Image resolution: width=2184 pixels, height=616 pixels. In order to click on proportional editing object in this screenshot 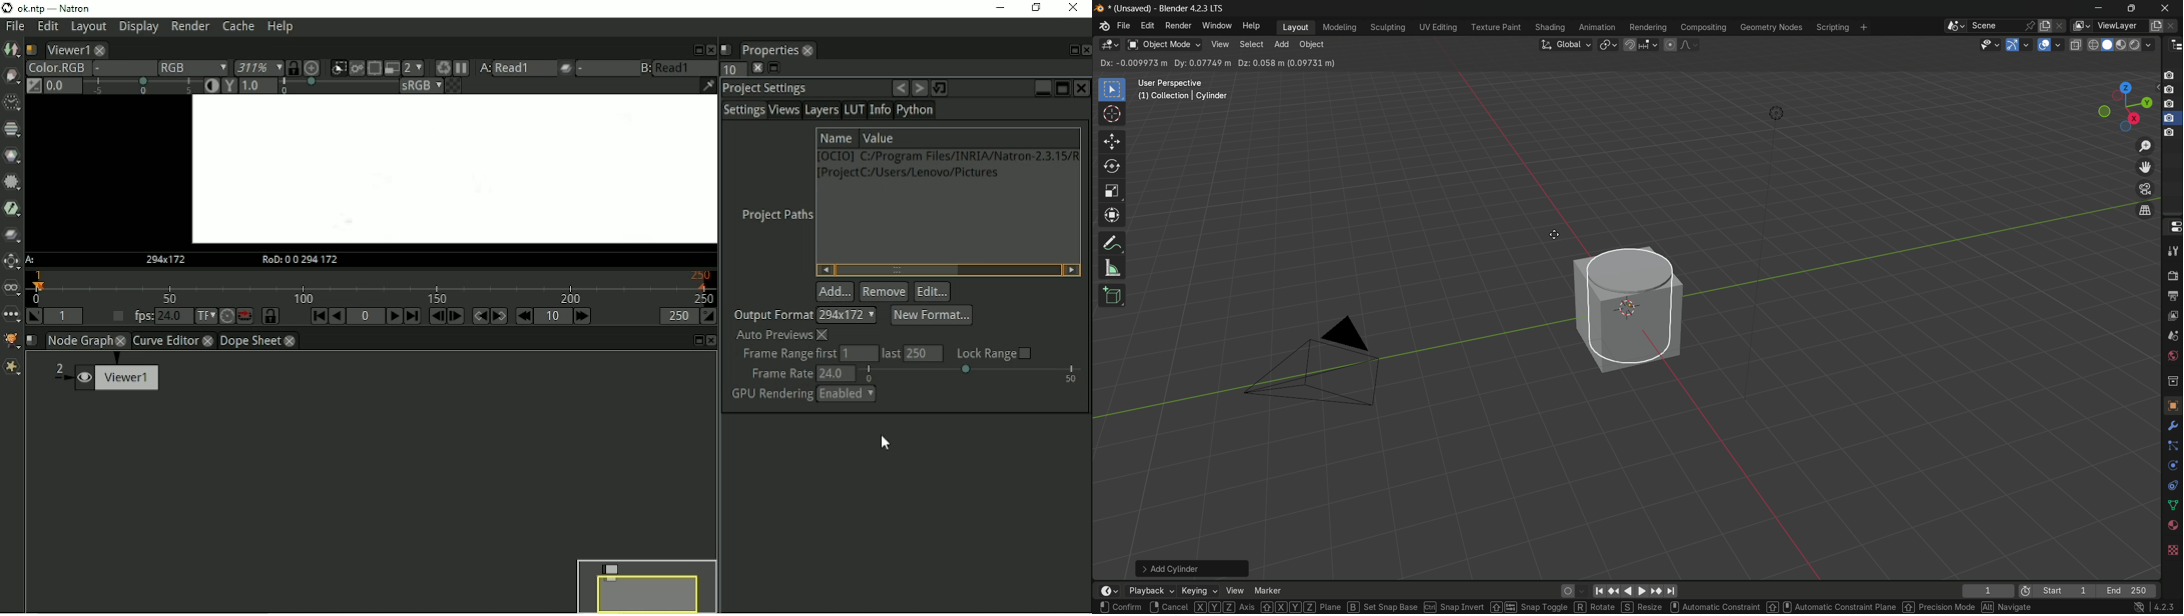, I will do `click(1670, 45)`.